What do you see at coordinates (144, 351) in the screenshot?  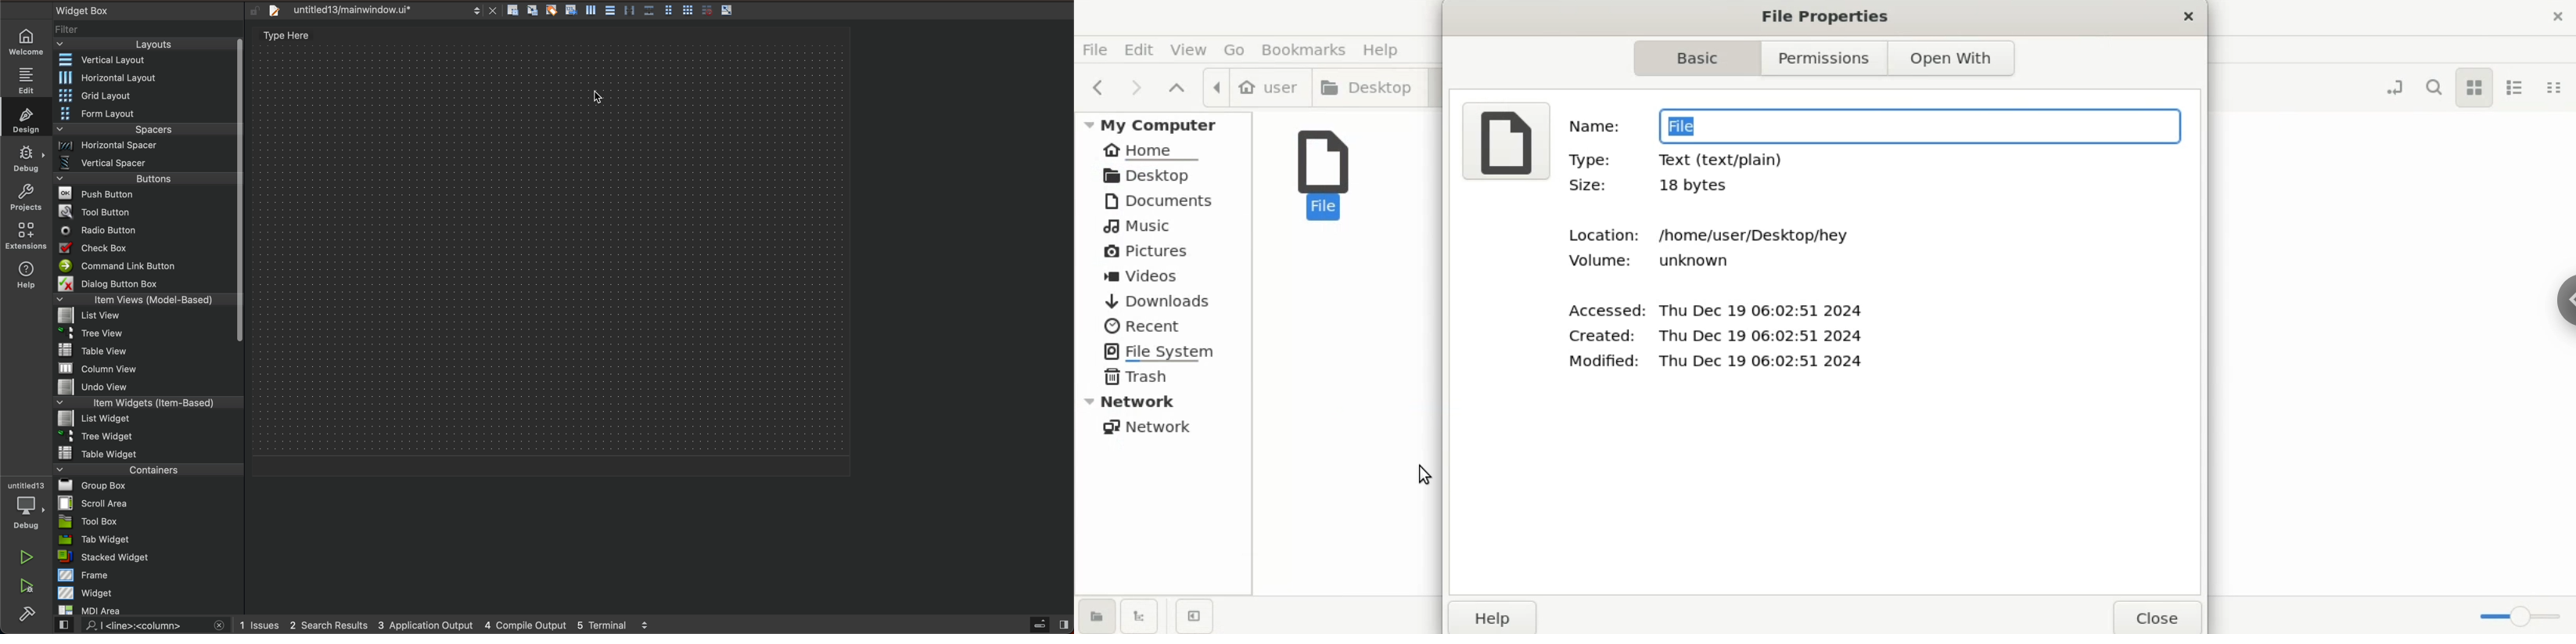 I see `table view` at bounding box center [144, 351].